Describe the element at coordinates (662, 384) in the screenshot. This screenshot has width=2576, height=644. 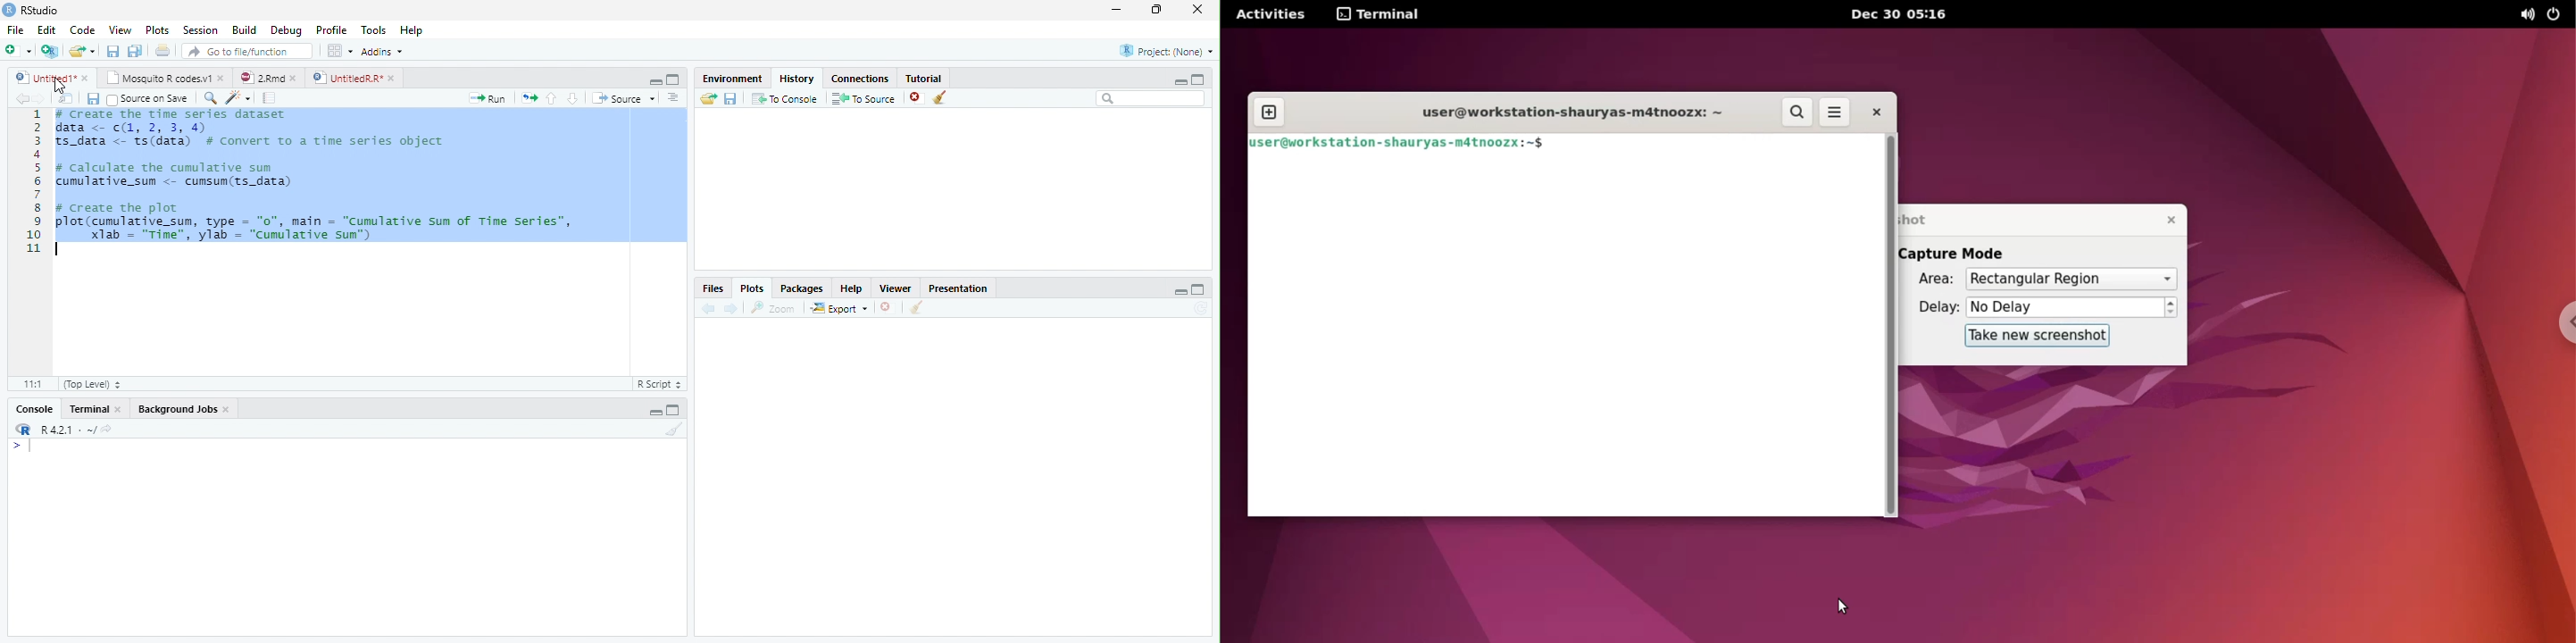
I see `R script` at that location.